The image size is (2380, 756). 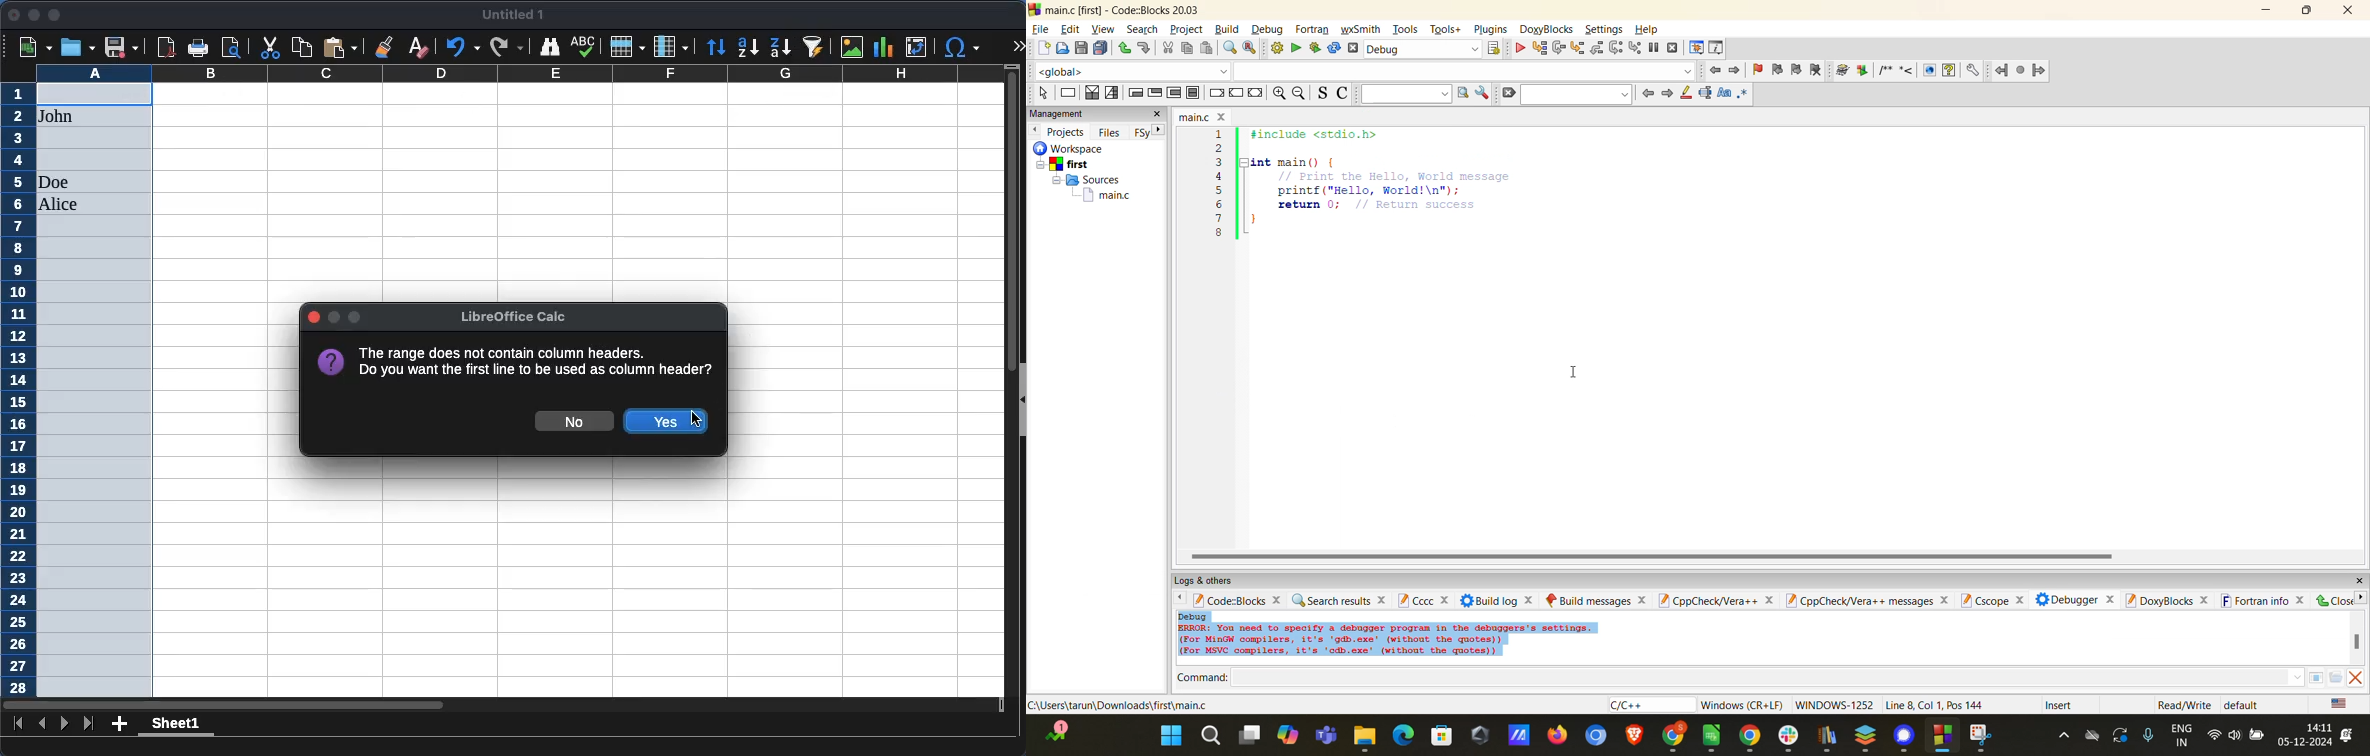 I want to click on multiple screen, so click(x=1249, y=735).